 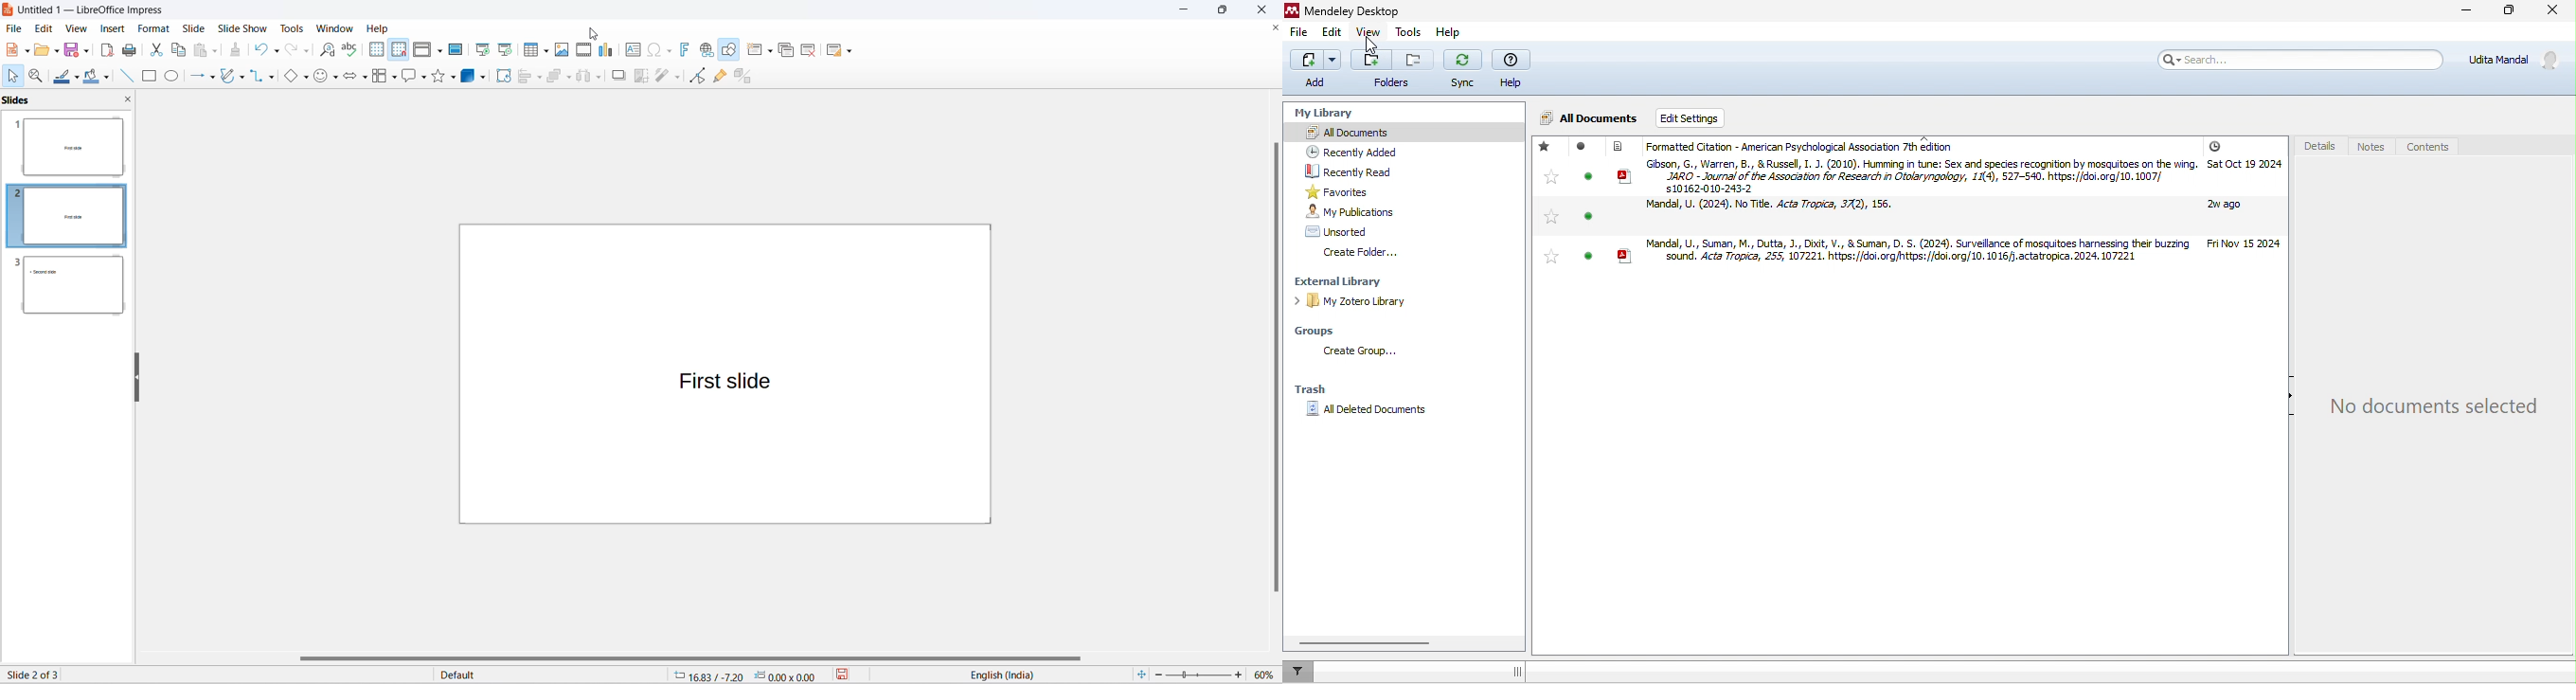 What do you see at coordinates (459, 50) in the screenshot?
I see `master slide` at bounding box center [459, 50].